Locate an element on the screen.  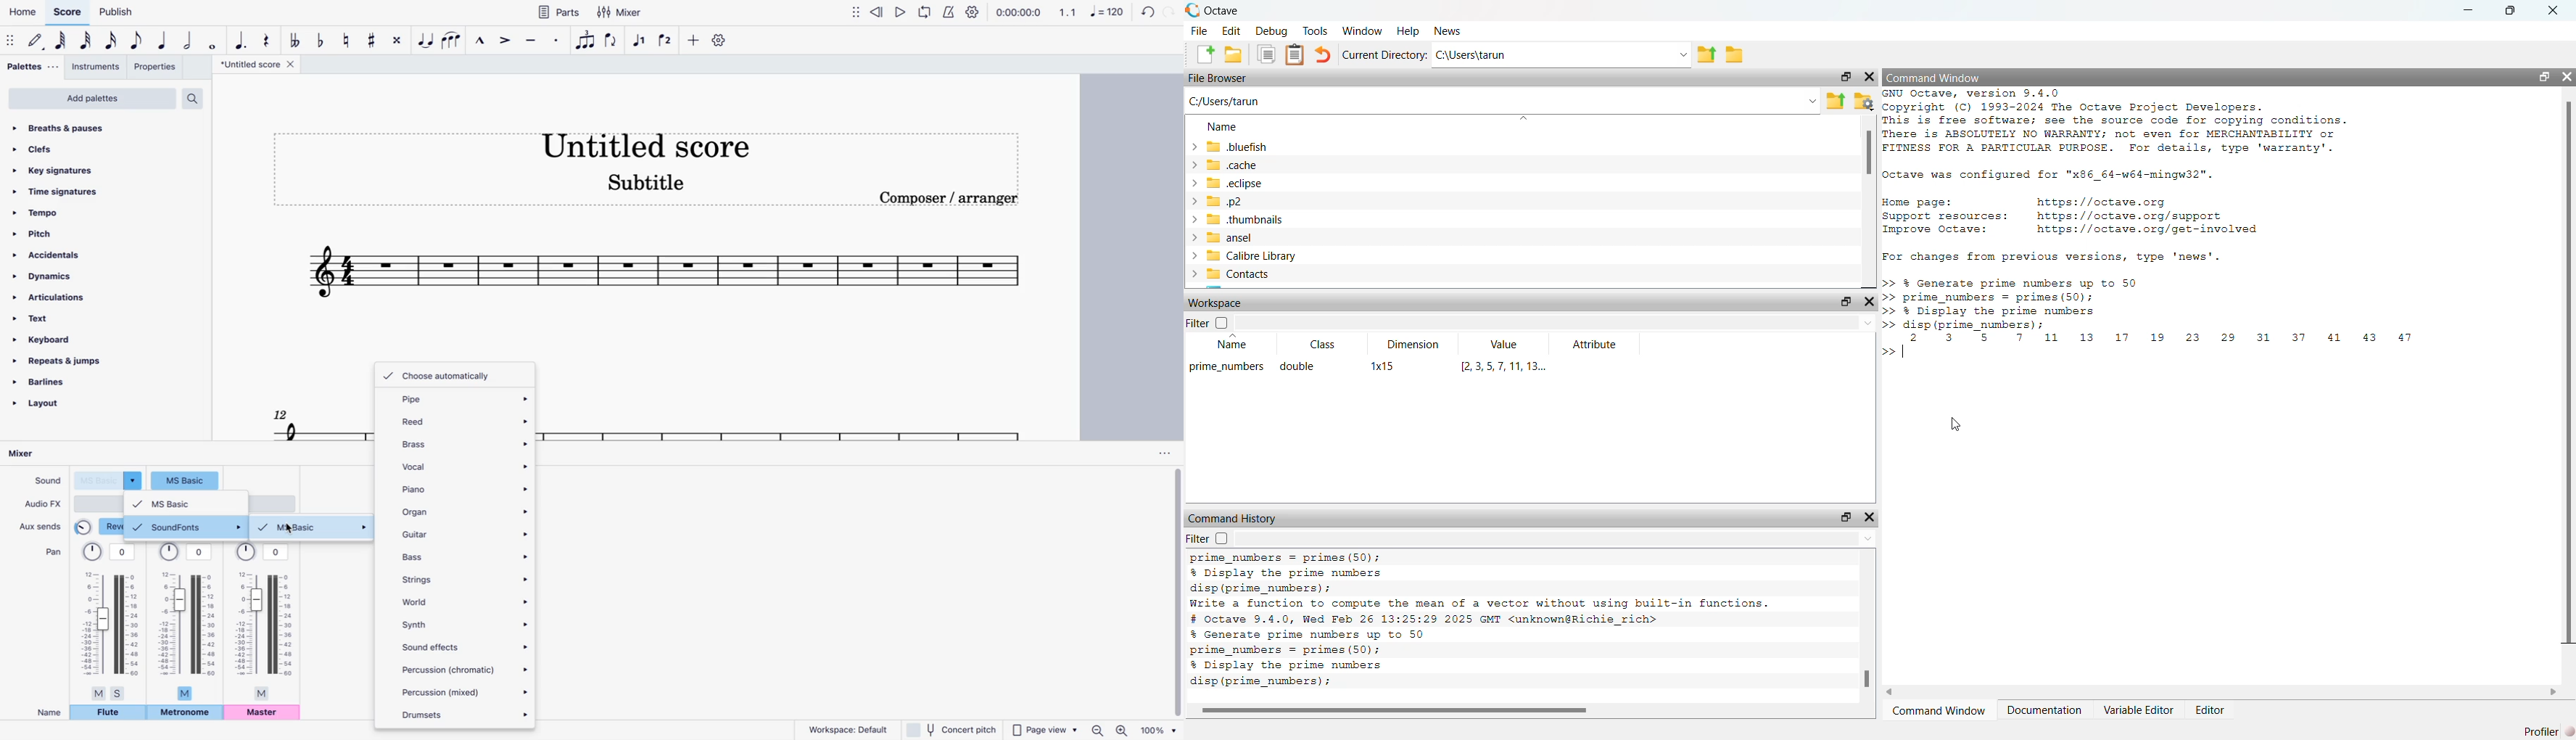
refresh is located at coordinates (1146, 13).